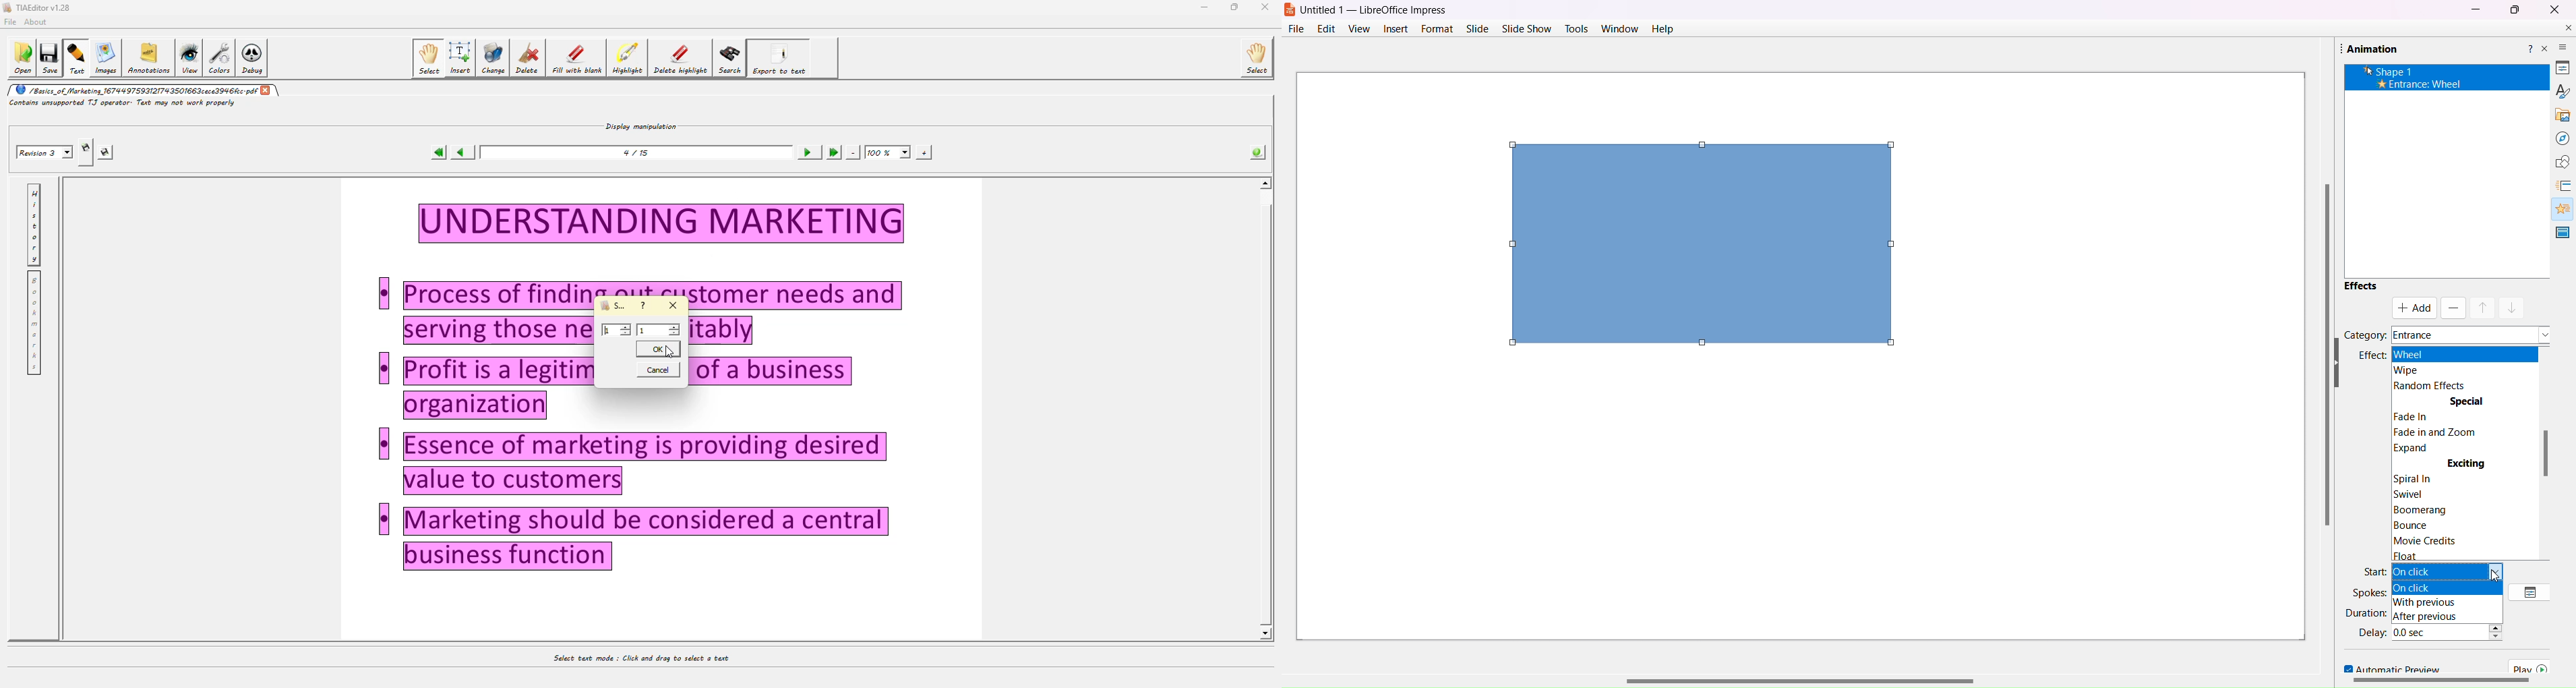 This screenshot has height=700, width=2576. Describe the element at coordinates (1295, 28) in the screenshot. I see `File` at that location.